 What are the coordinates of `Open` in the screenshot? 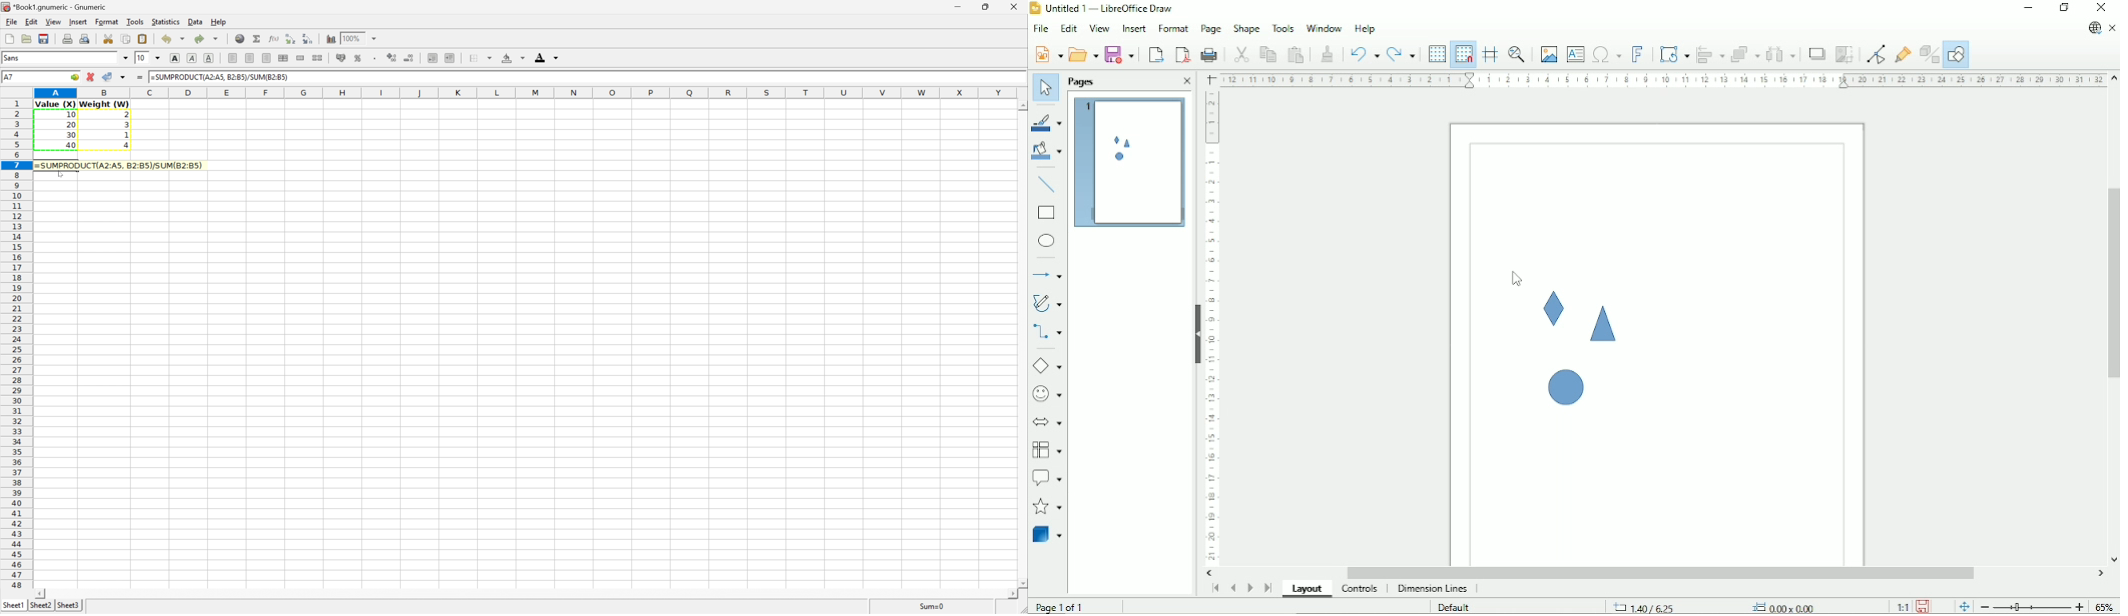 It's located at (1082, 53).